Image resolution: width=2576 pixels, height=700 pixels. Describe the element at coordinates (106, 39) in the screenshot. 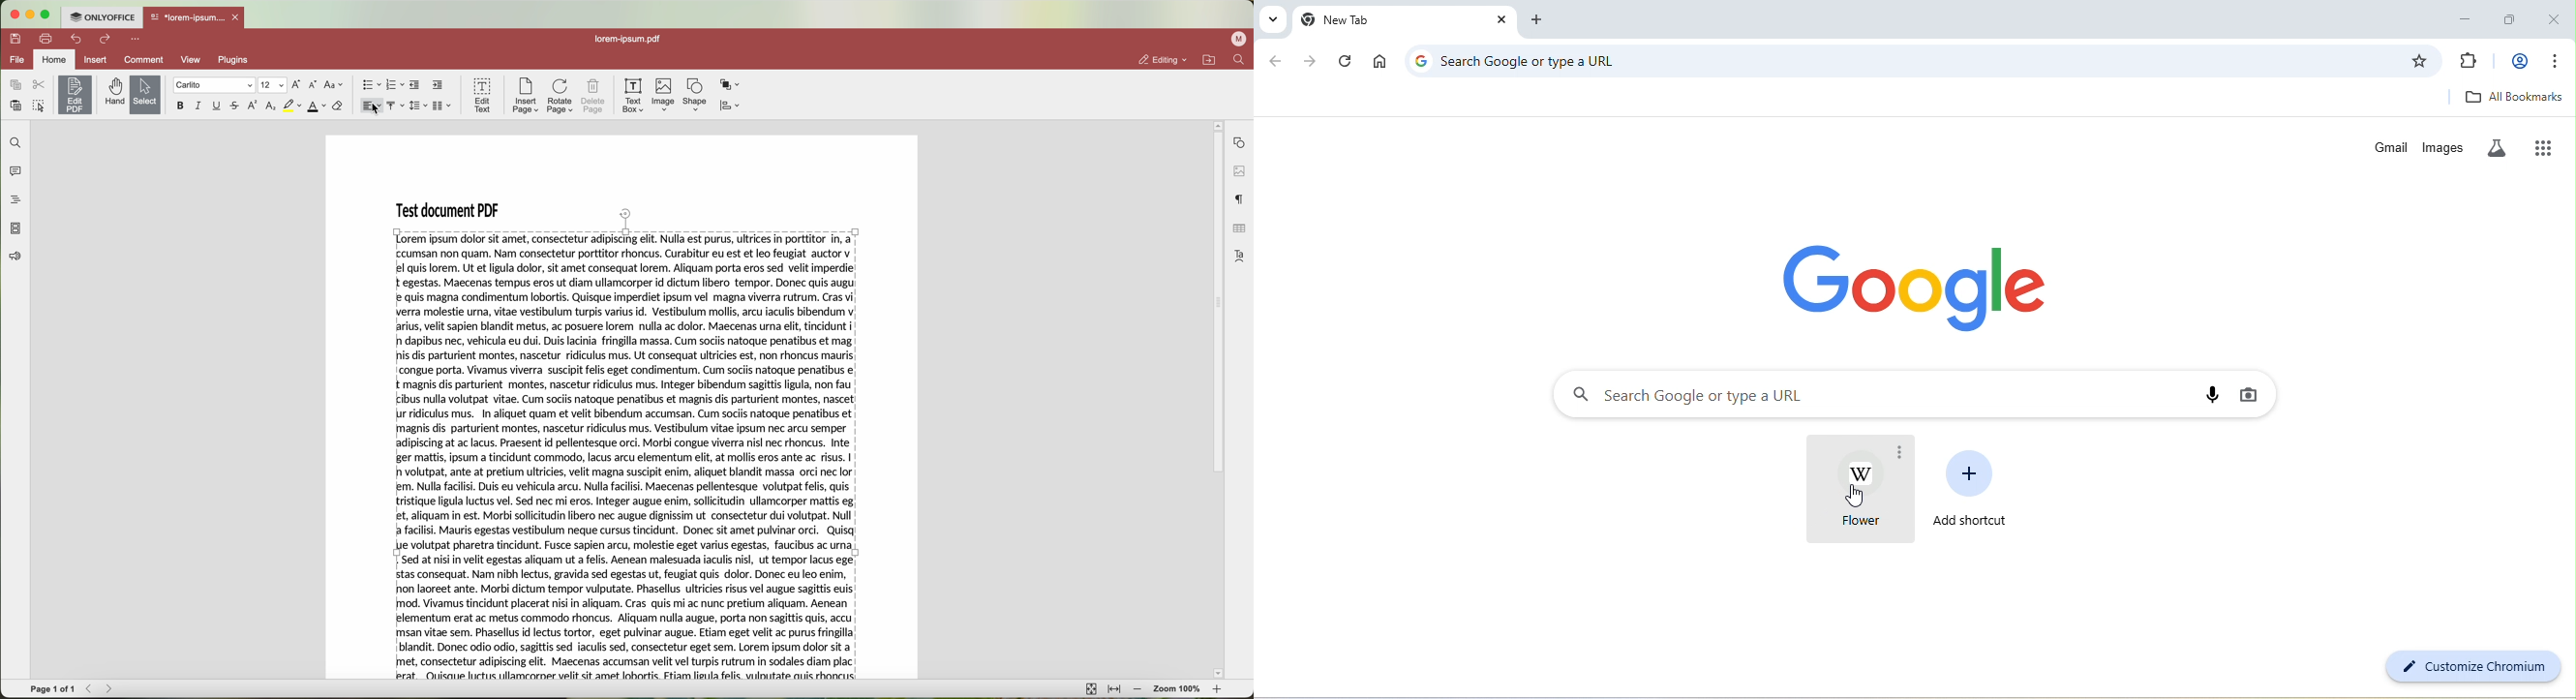

I see `redo` at that location.